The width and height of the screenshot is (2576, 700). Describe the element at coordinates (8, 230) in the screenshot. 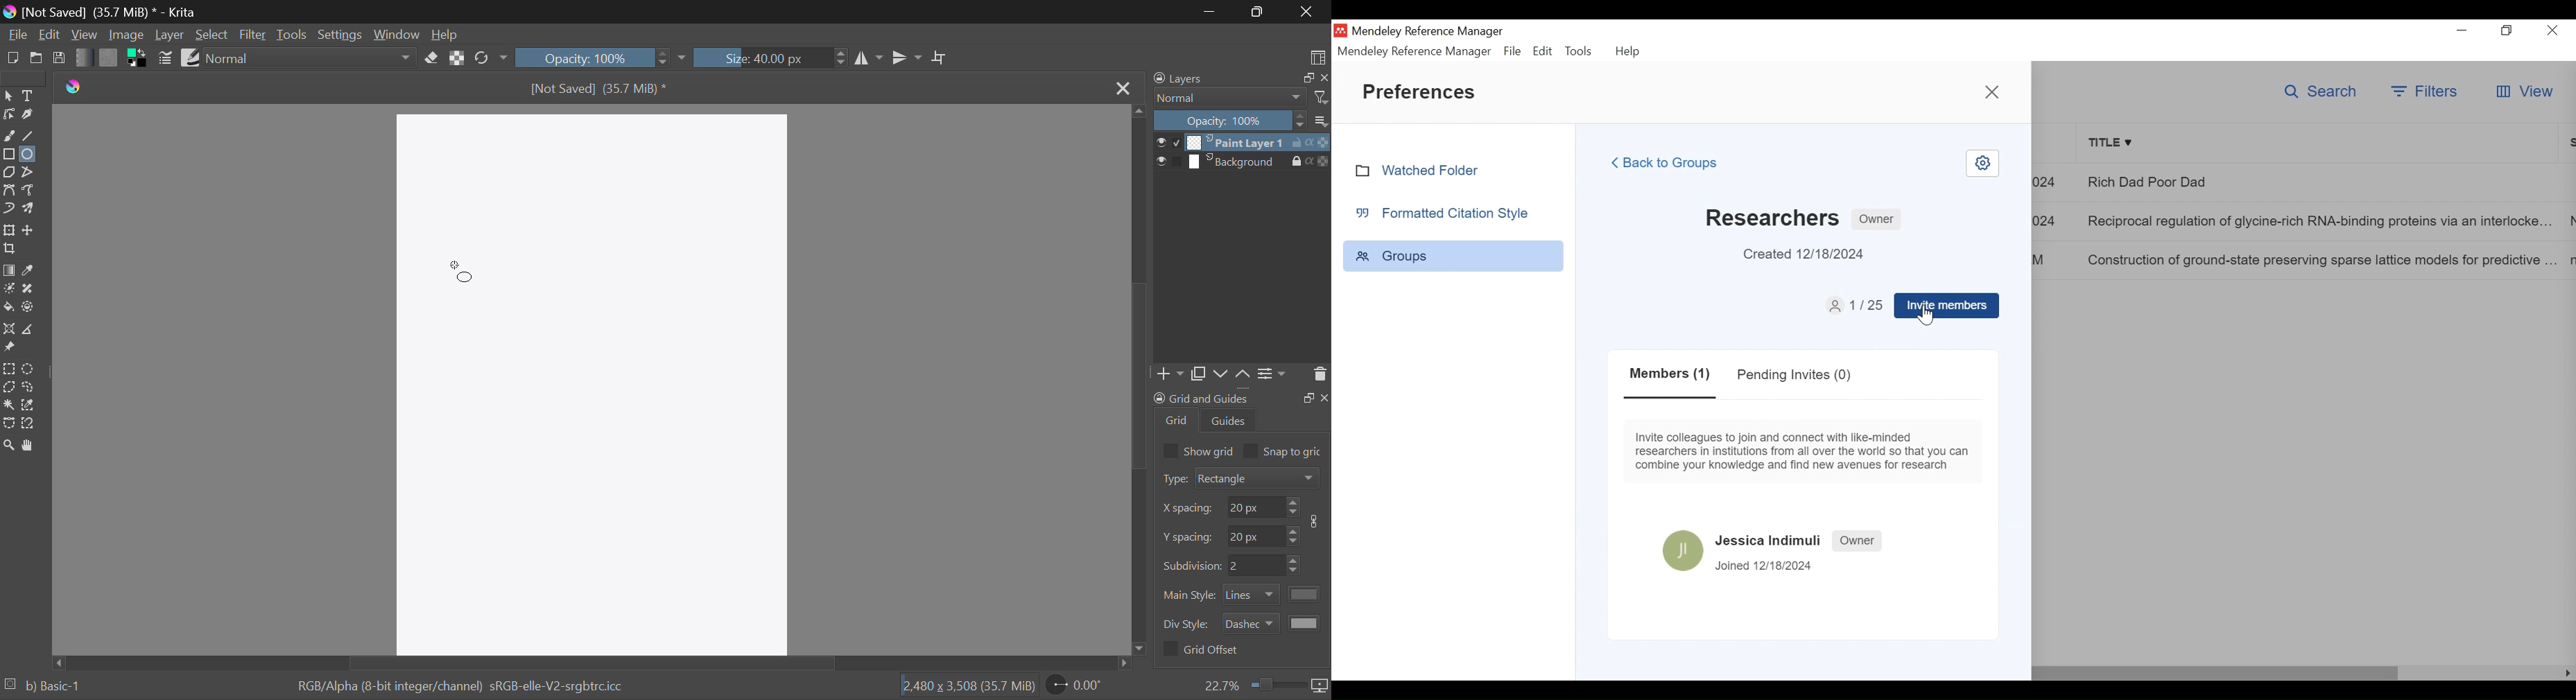

I see `Transform Layer` at that location.